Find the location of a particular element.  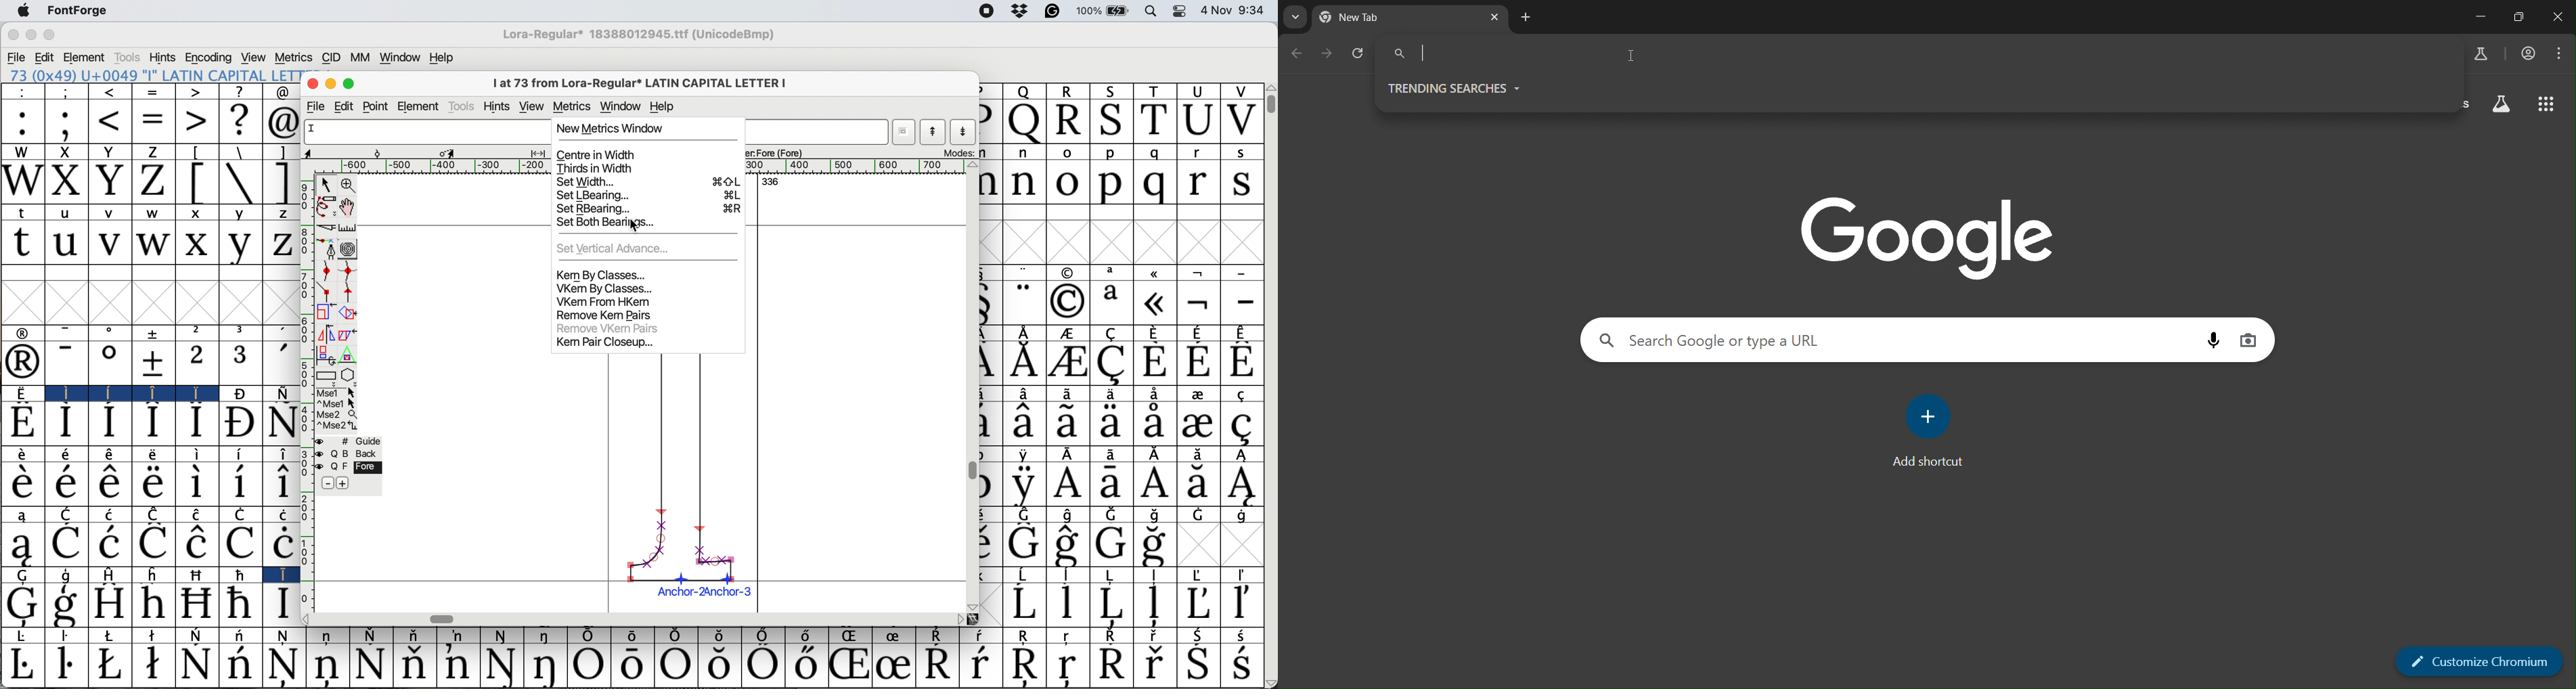

W is located at coordinates (22, 183).